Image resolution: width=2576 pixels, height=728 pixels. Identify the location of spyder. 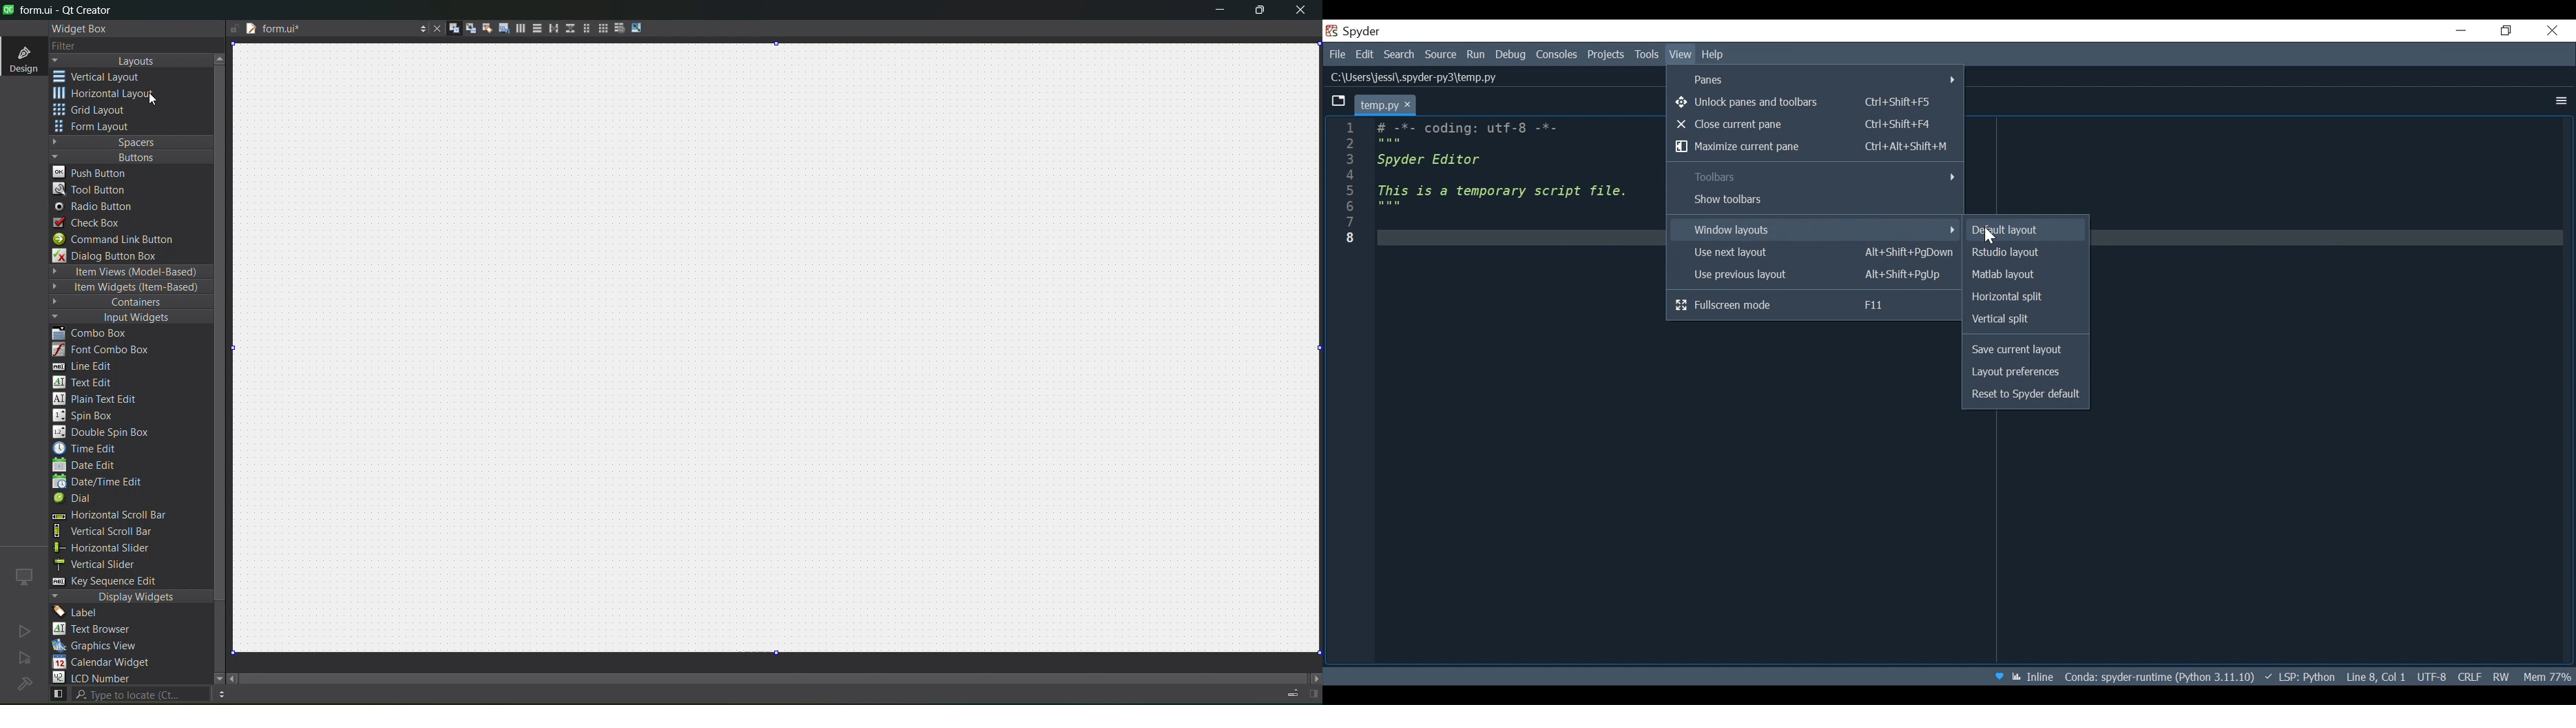
(1370, 31).